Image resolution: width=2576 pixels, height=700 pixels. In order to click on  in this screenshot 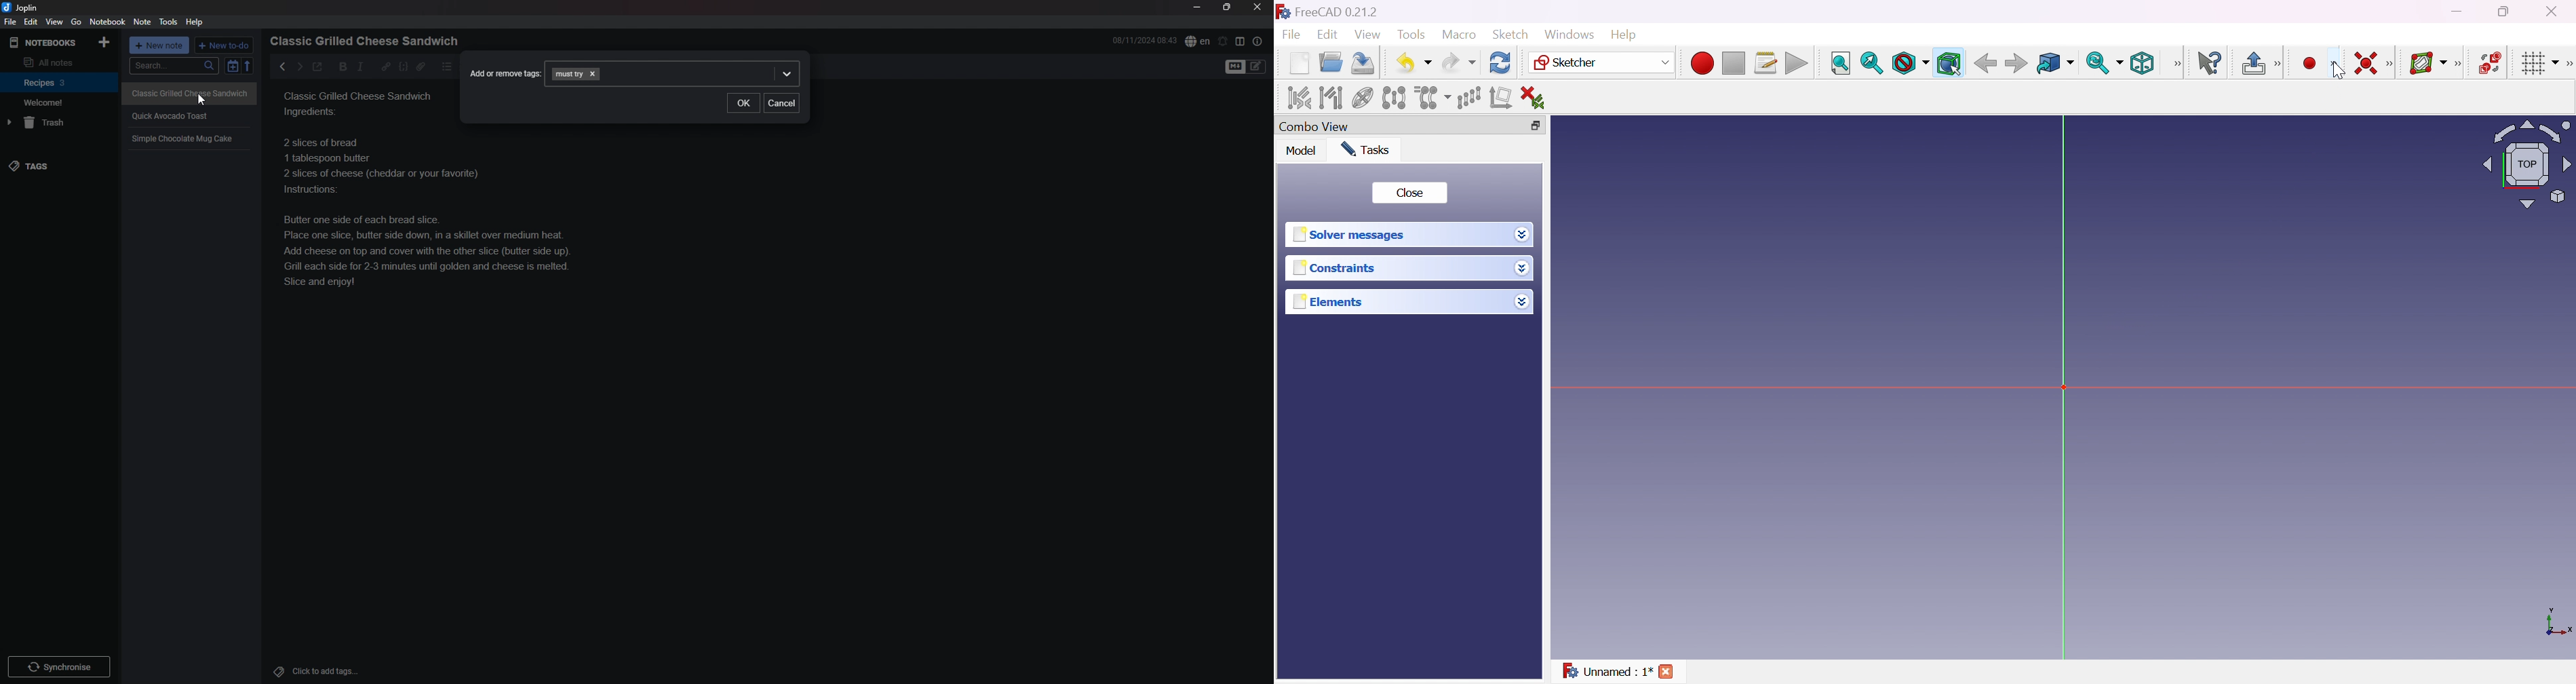, I will do `click(59, 664)`.